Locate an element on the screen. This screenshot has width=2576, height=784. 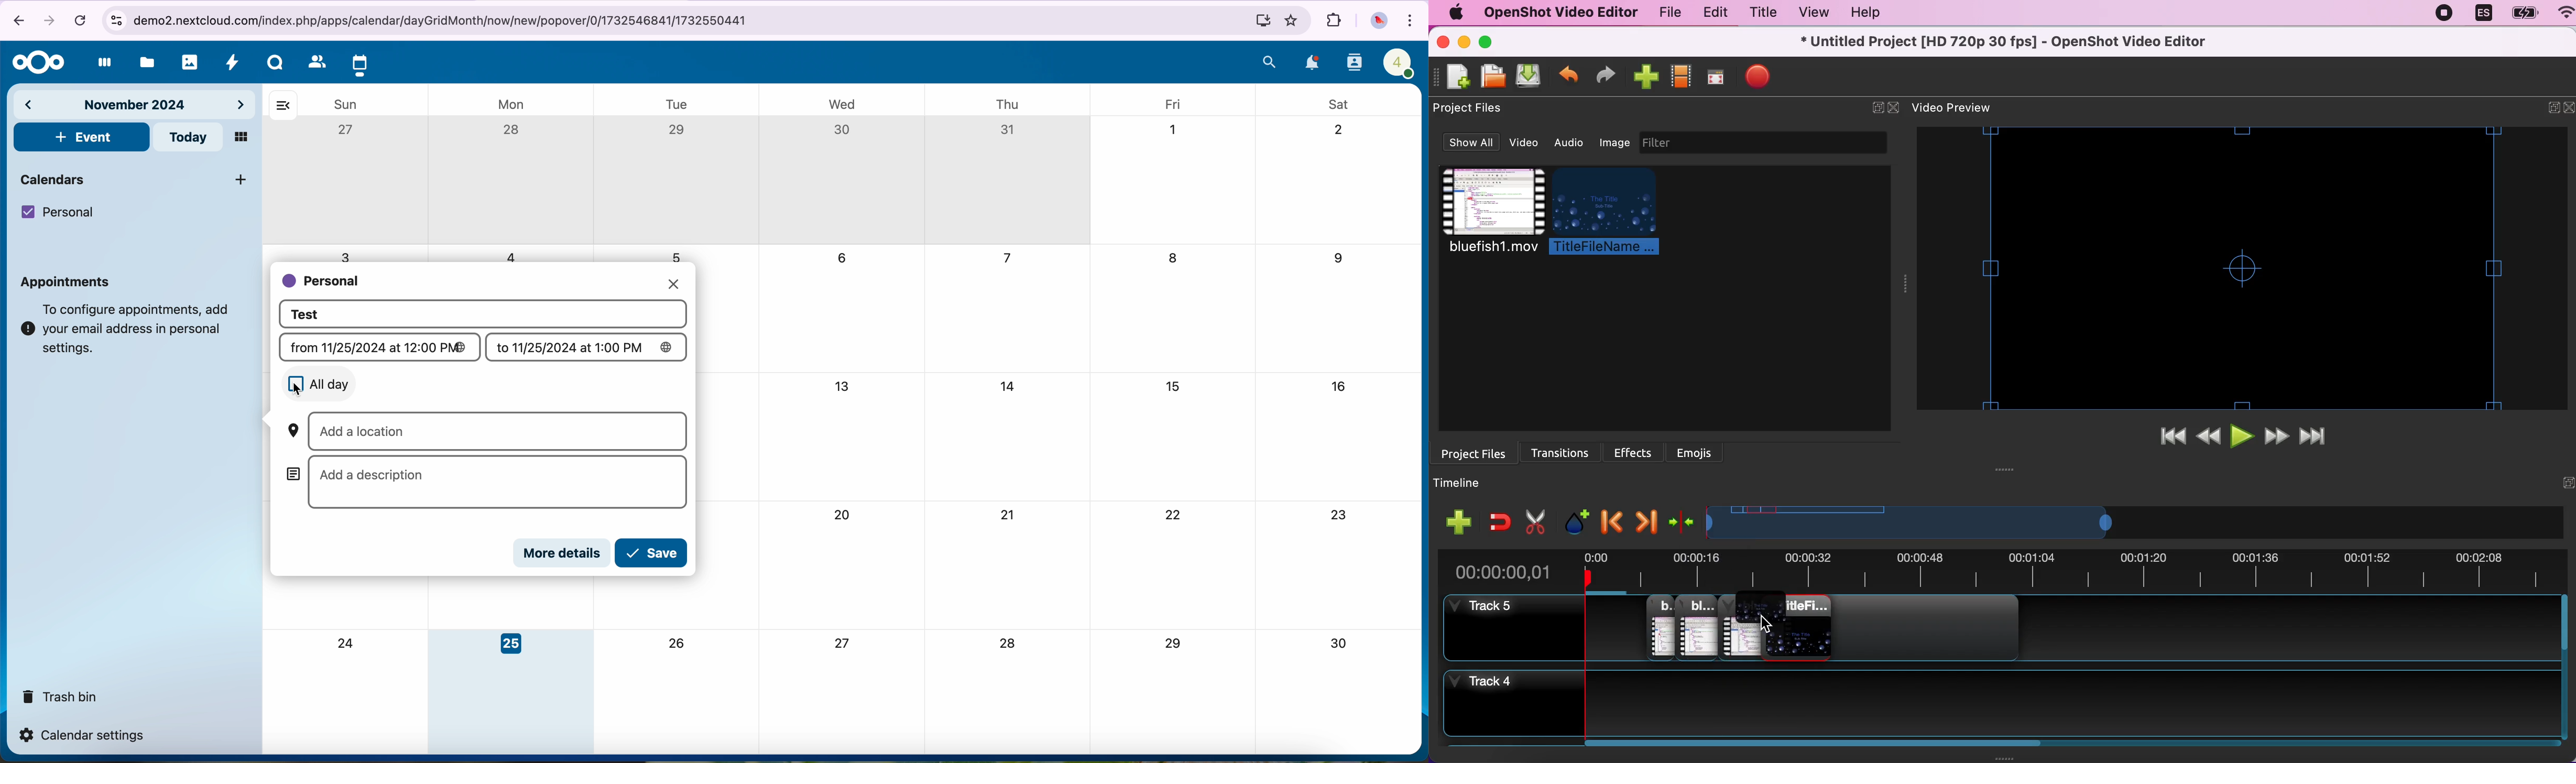
close pop-up is located at coordinates (673, 282).